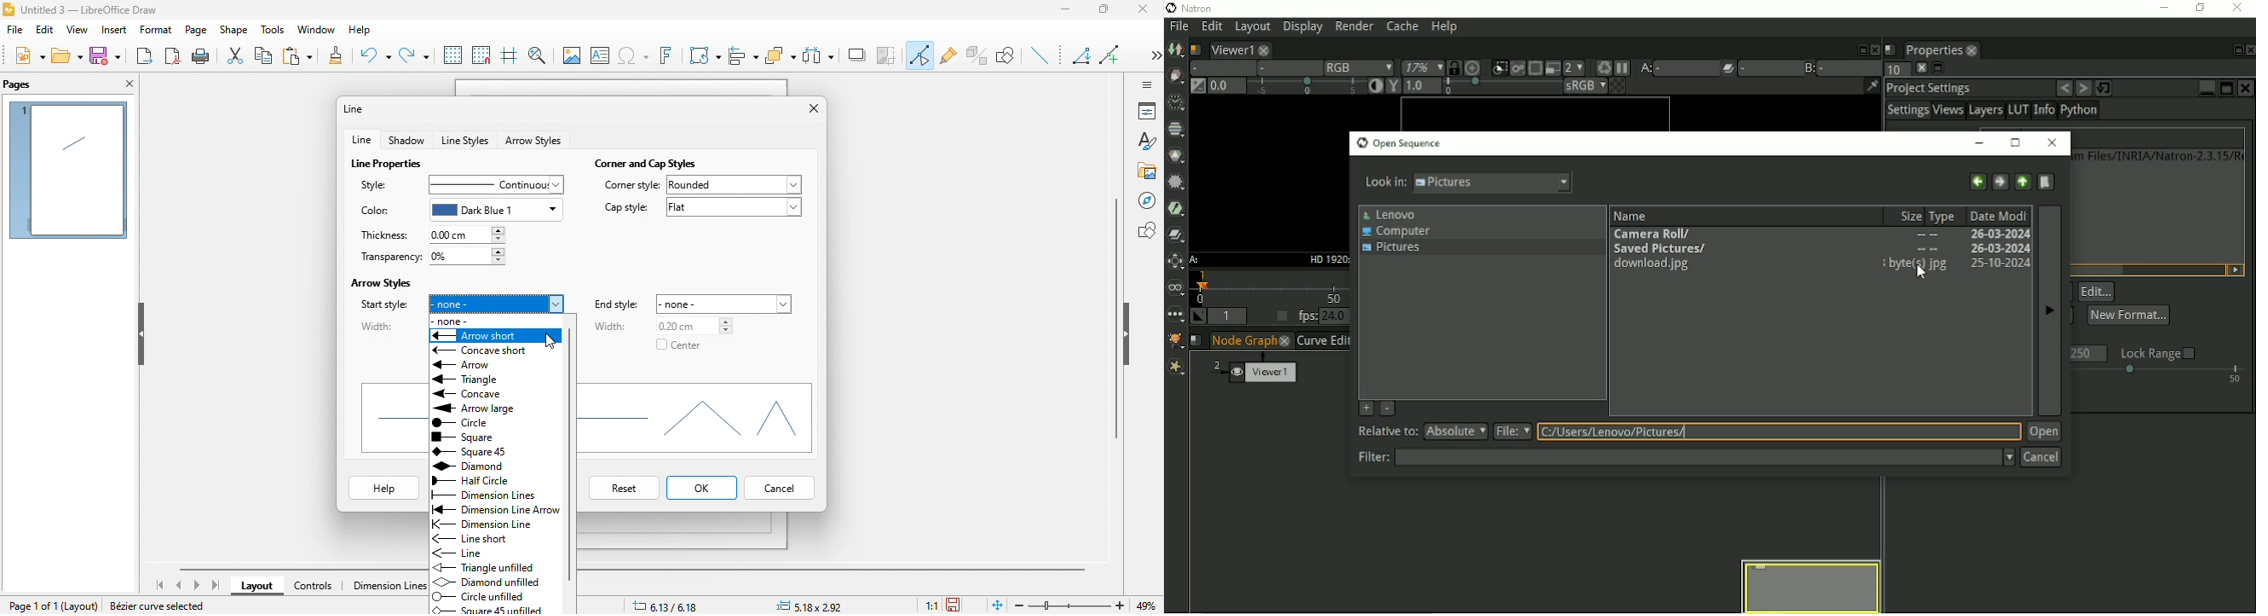 The height and width of the screenshot is (616, 2268). Describe the element at coordinates (163, 585) in the screenshot. I see `first page` at that location.